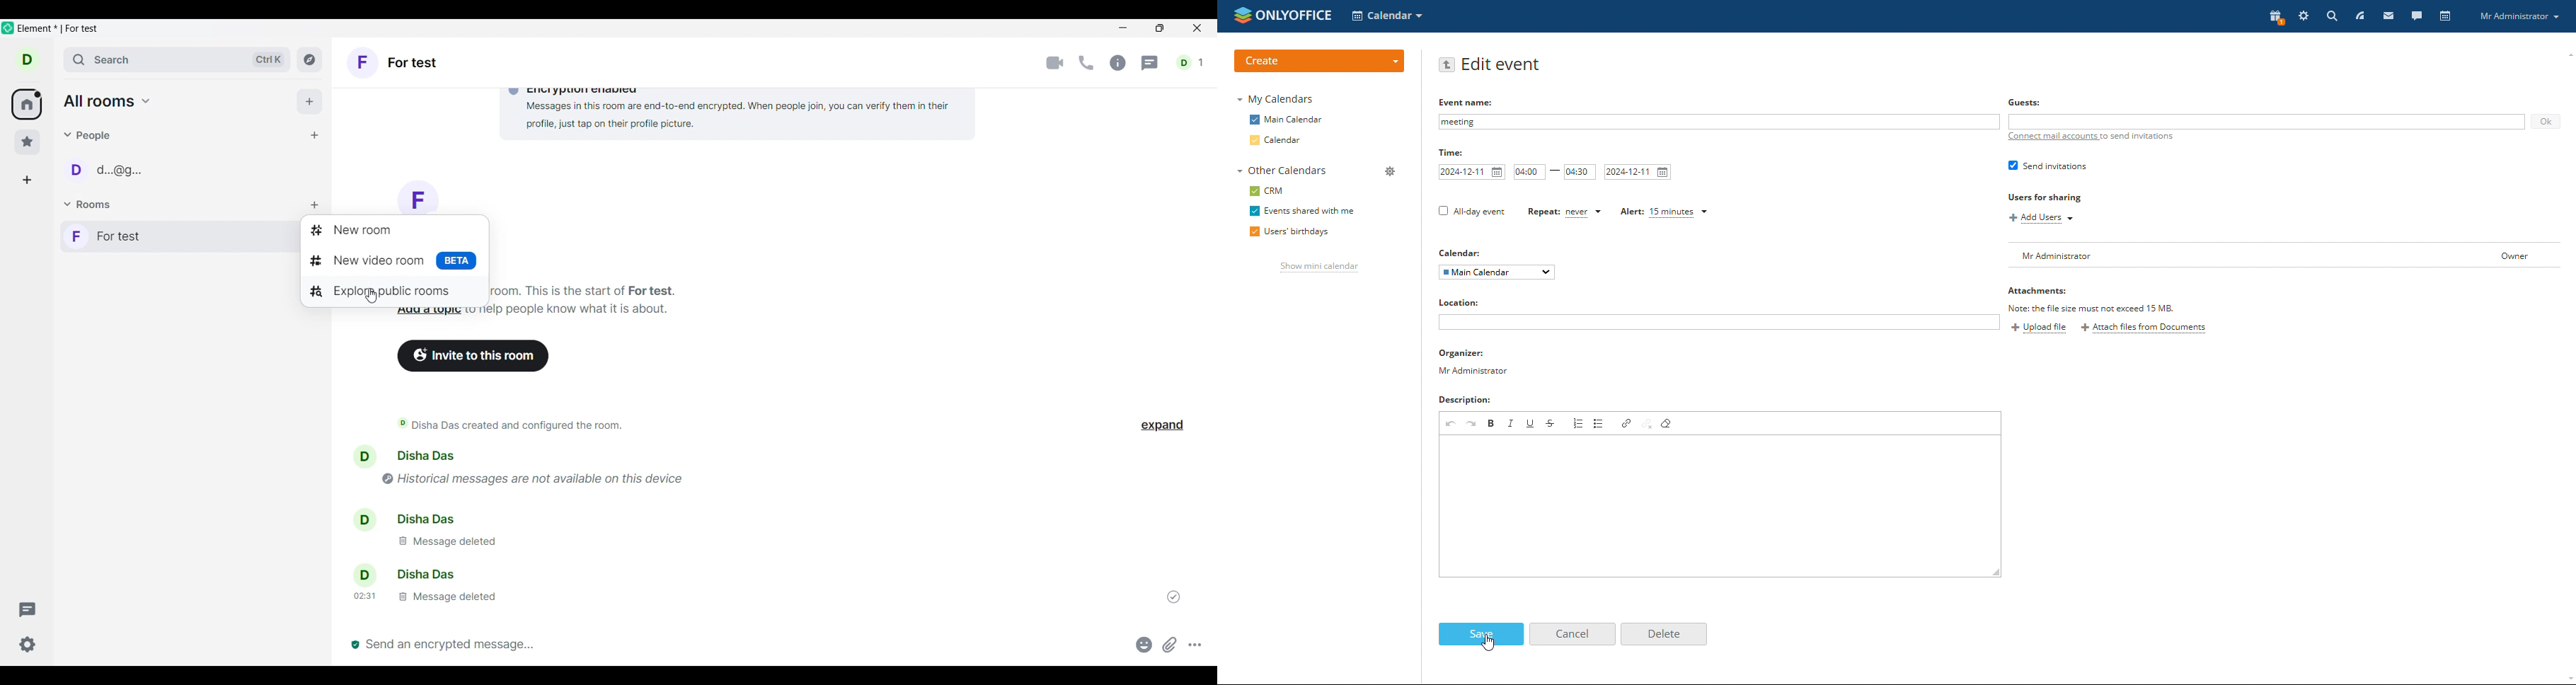  Describe the element at coordinates (370, 294) in the screenshot. I see `selection cursor` at that location.